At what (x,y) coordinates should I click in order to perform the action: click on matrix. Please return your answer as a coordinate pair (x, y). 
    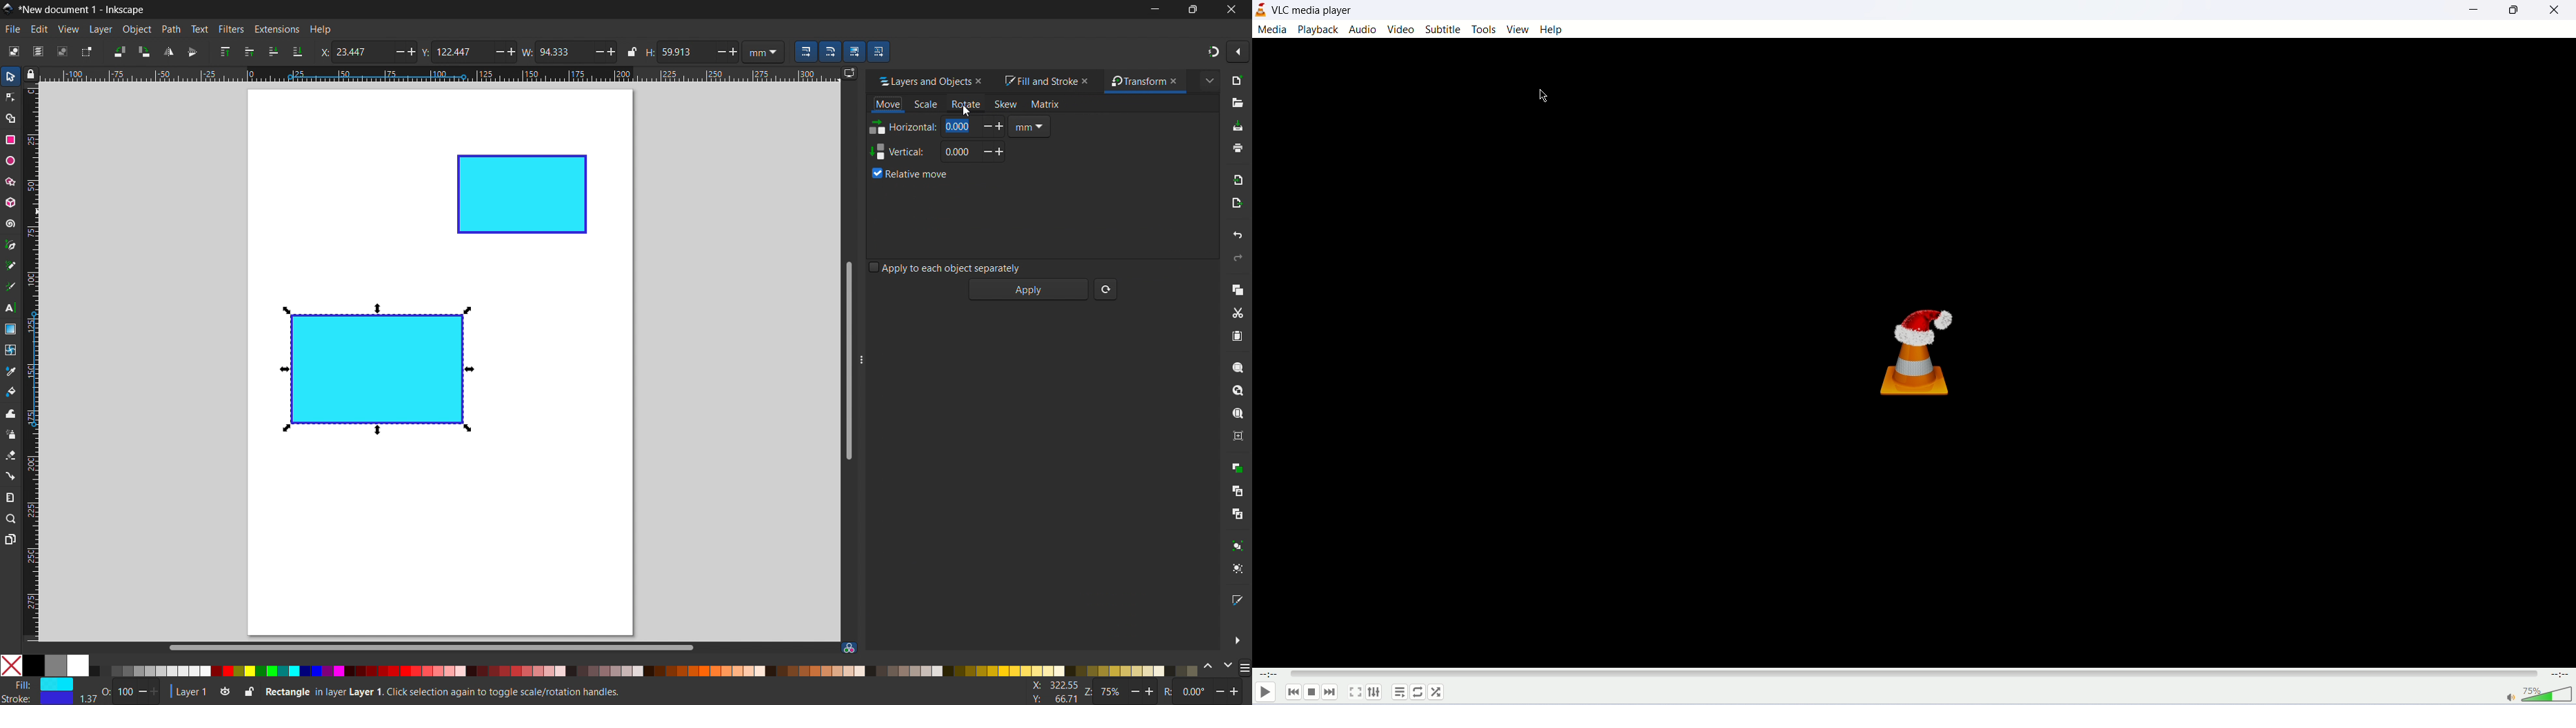
    Looking at the image, I should click on (1047, 104).